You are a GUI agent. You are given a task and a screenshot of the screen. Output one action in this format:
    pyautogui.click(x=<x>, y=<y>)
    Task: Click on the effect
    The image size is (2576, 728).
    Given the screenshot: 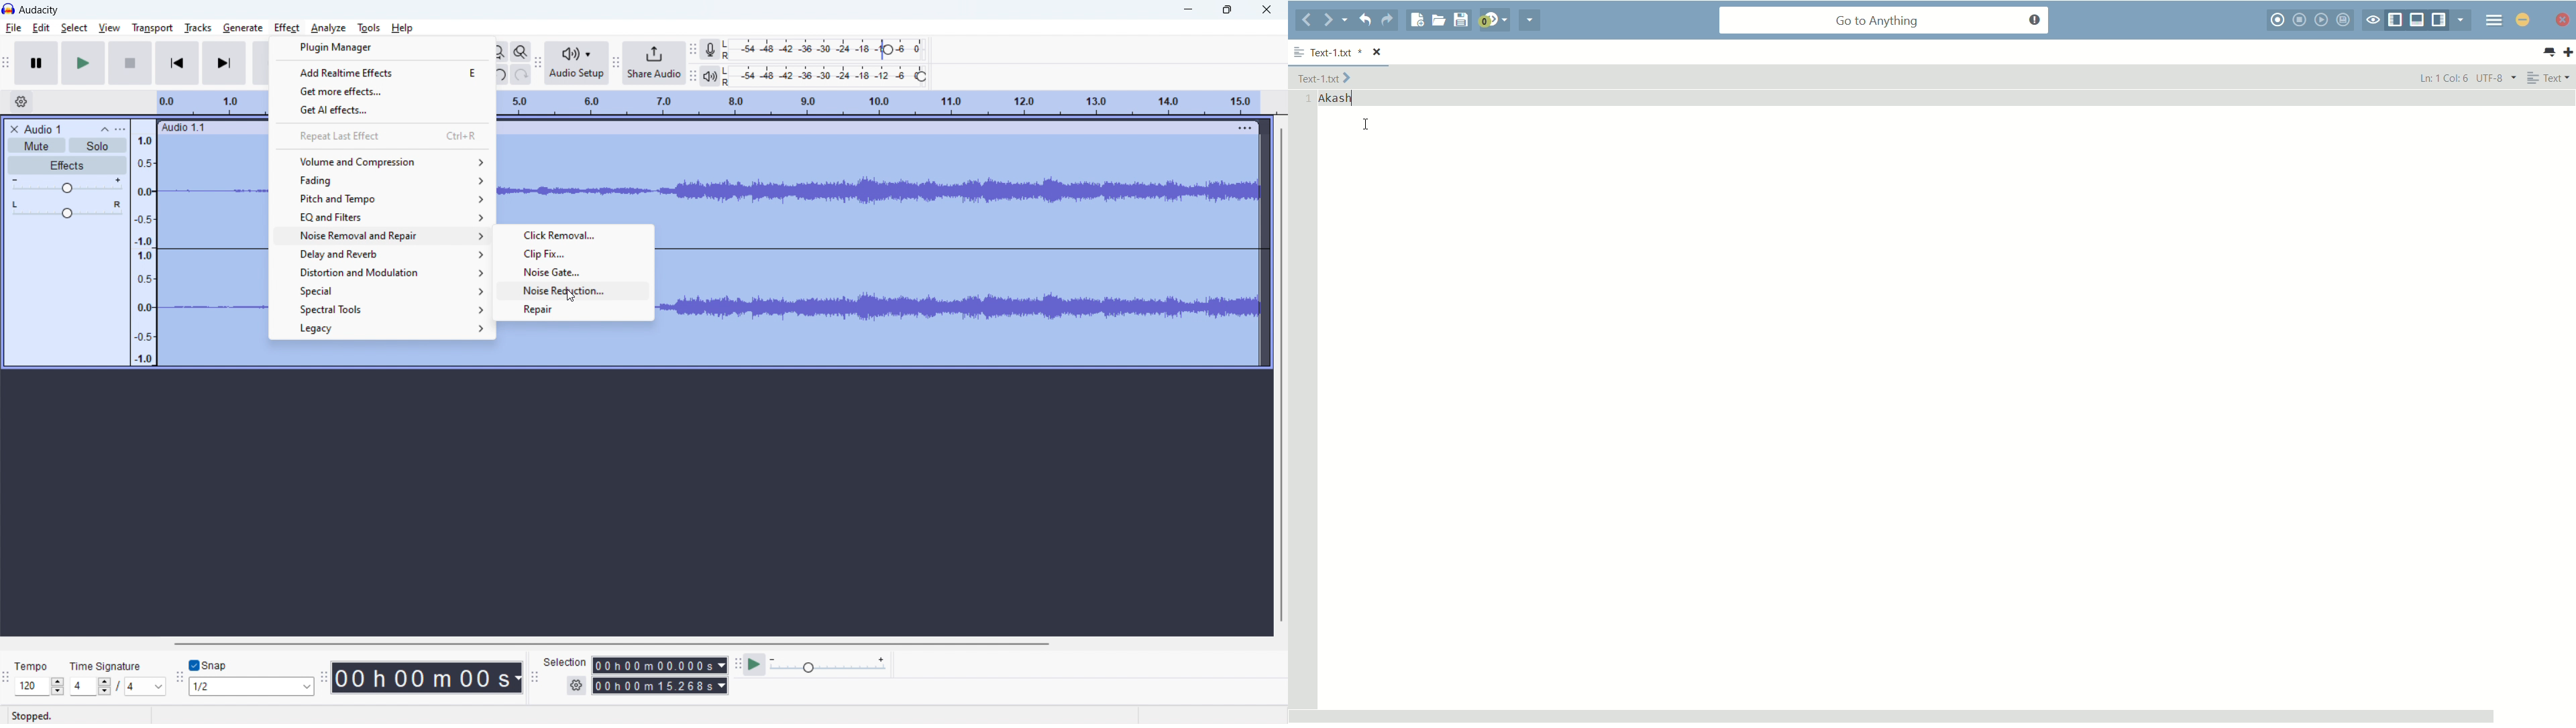 What is the action you would take?
    pyautogui.click(x=287, y=28)
    